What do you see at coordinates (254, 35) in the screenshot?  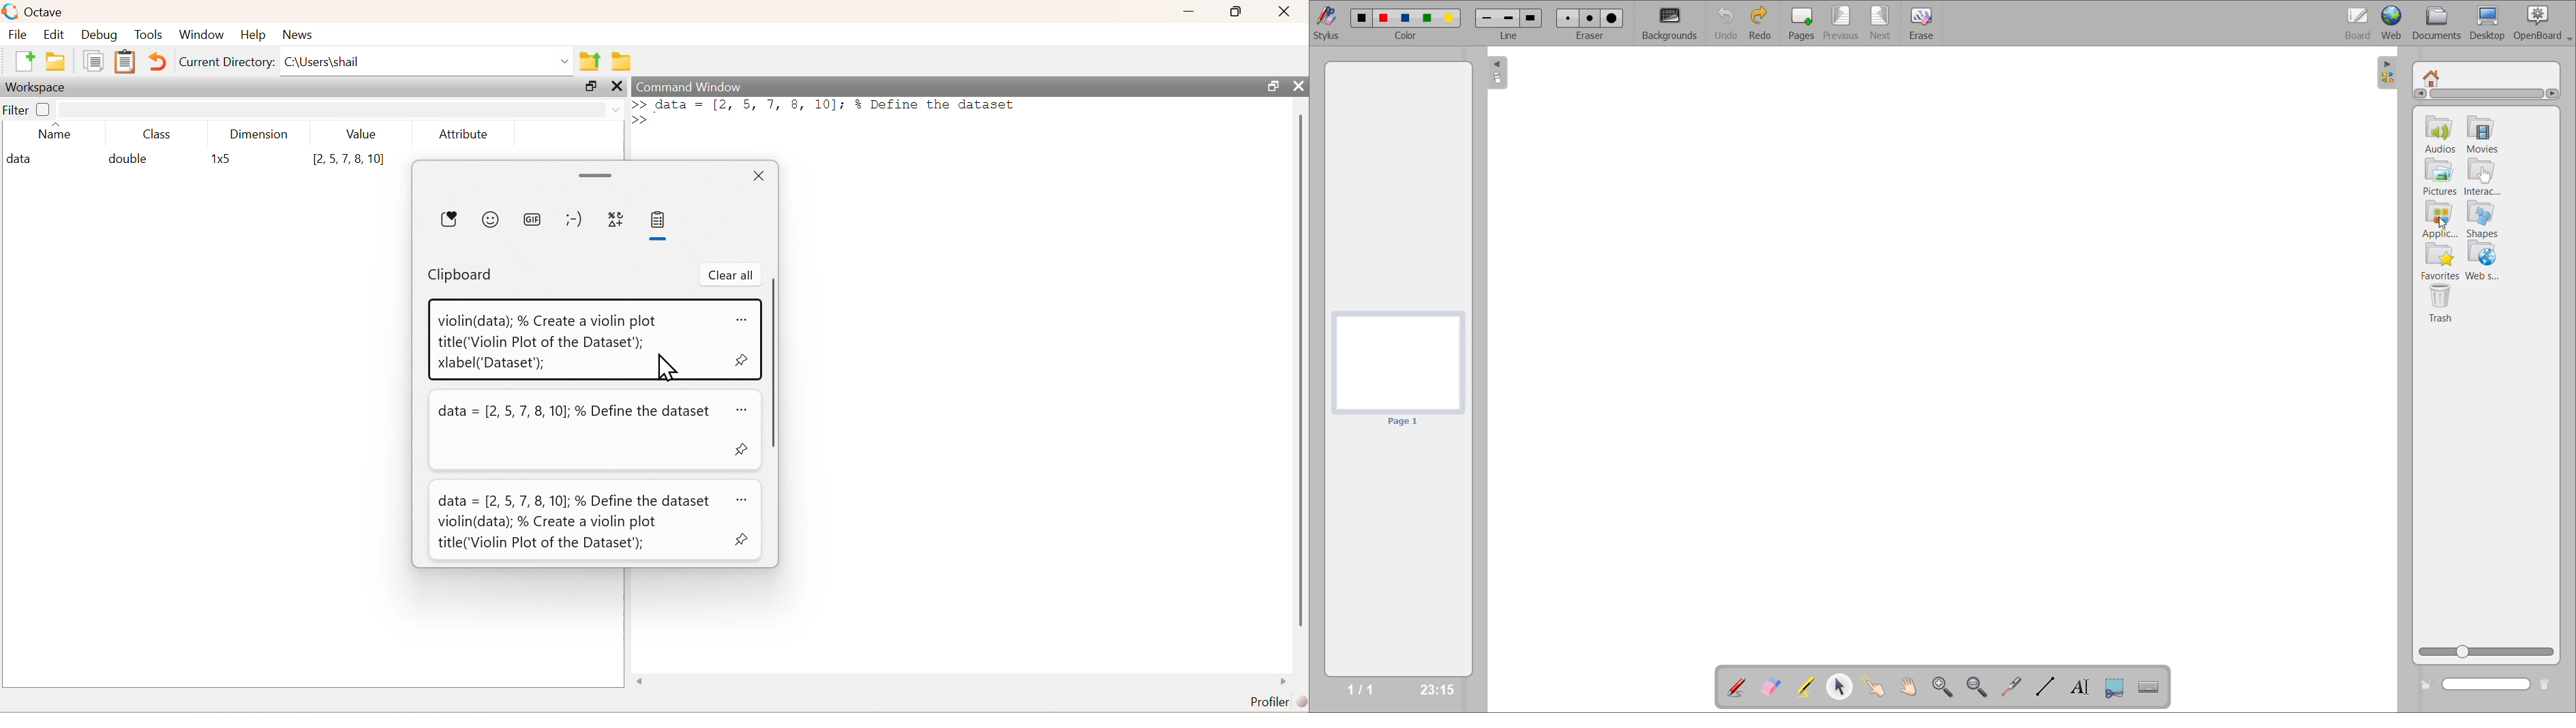 I see `help` at bounding box center [254, 35].